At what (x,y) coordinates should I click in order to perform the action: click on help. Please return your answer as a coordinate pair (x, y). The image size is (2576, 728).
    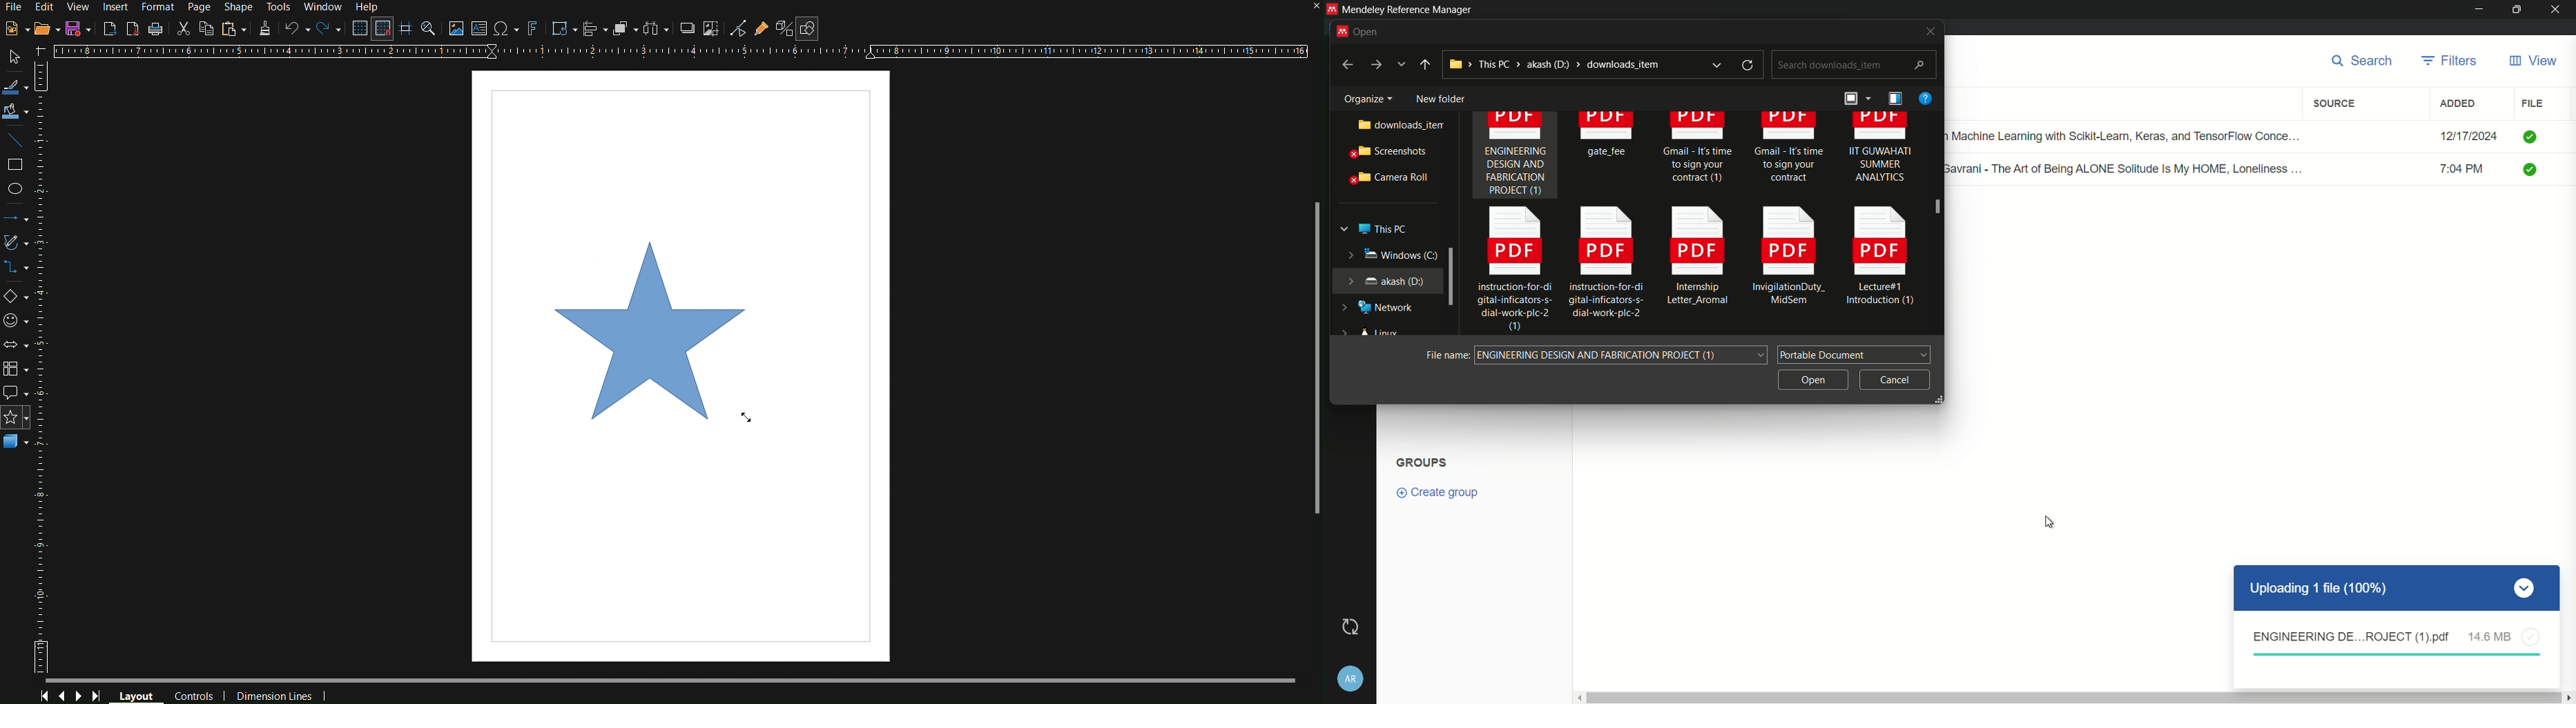
    Looking at the image, I should click on (1925, 98).